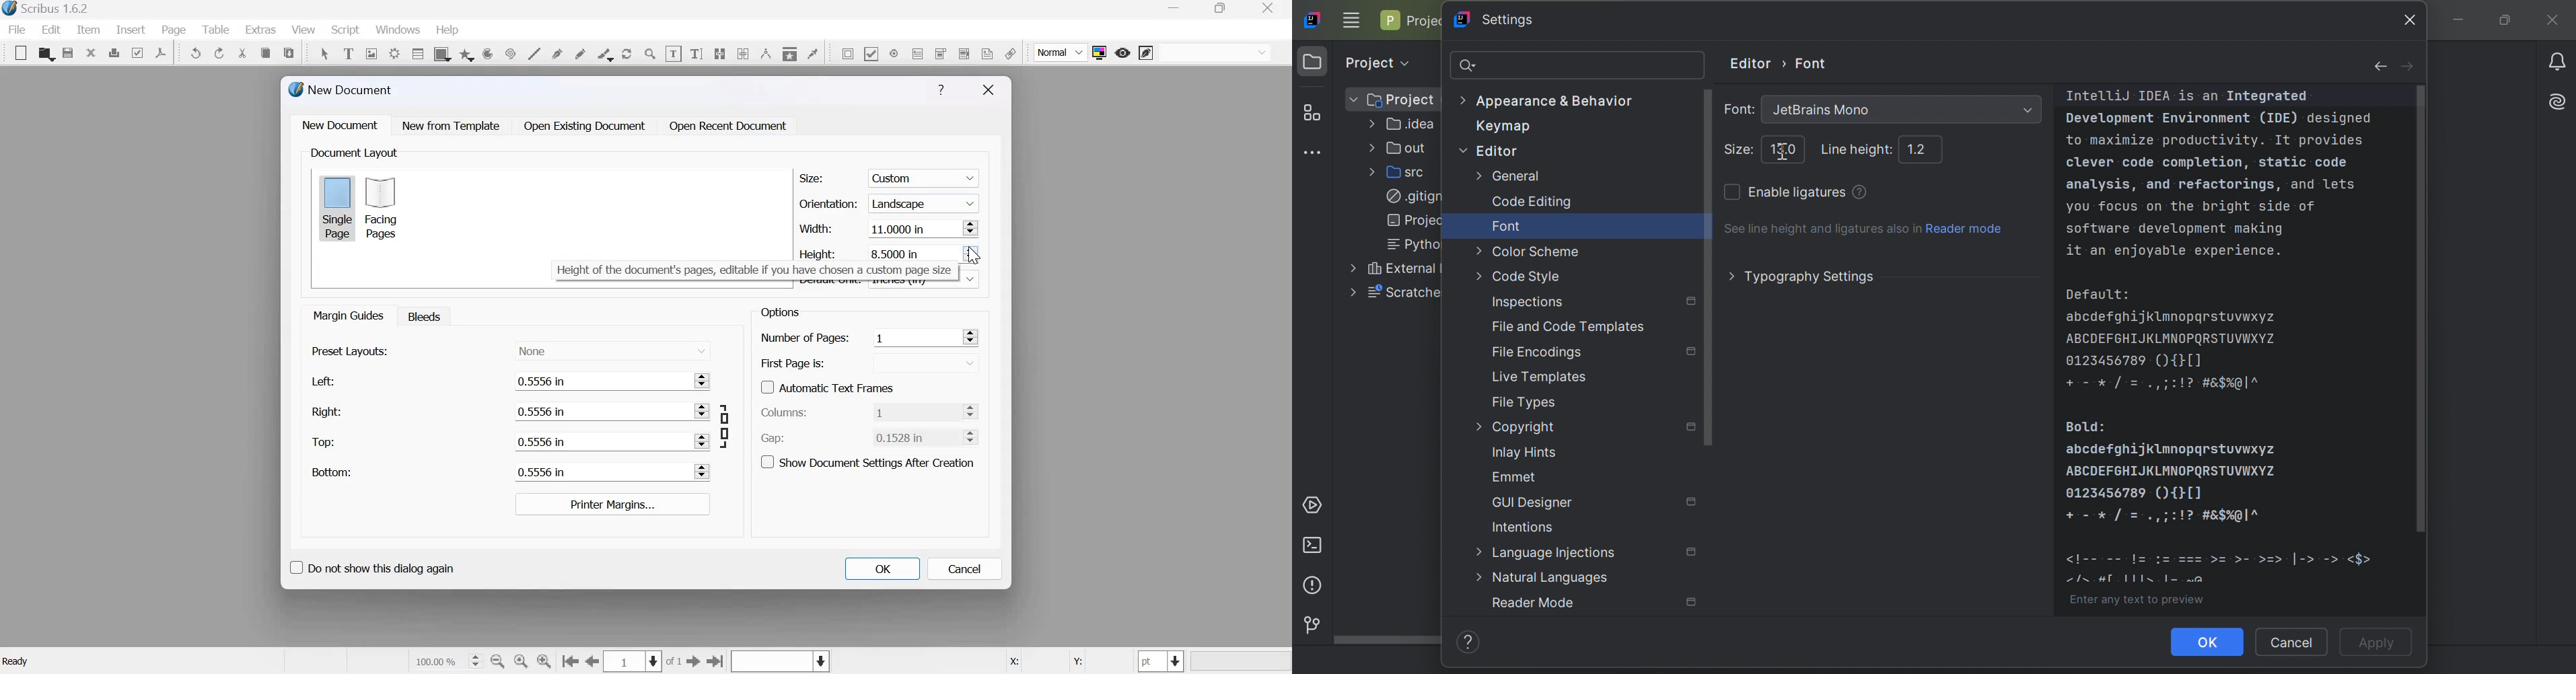 The height and width of the screenshot is (700, 2576). I want to click on custom, so click(926, 176).